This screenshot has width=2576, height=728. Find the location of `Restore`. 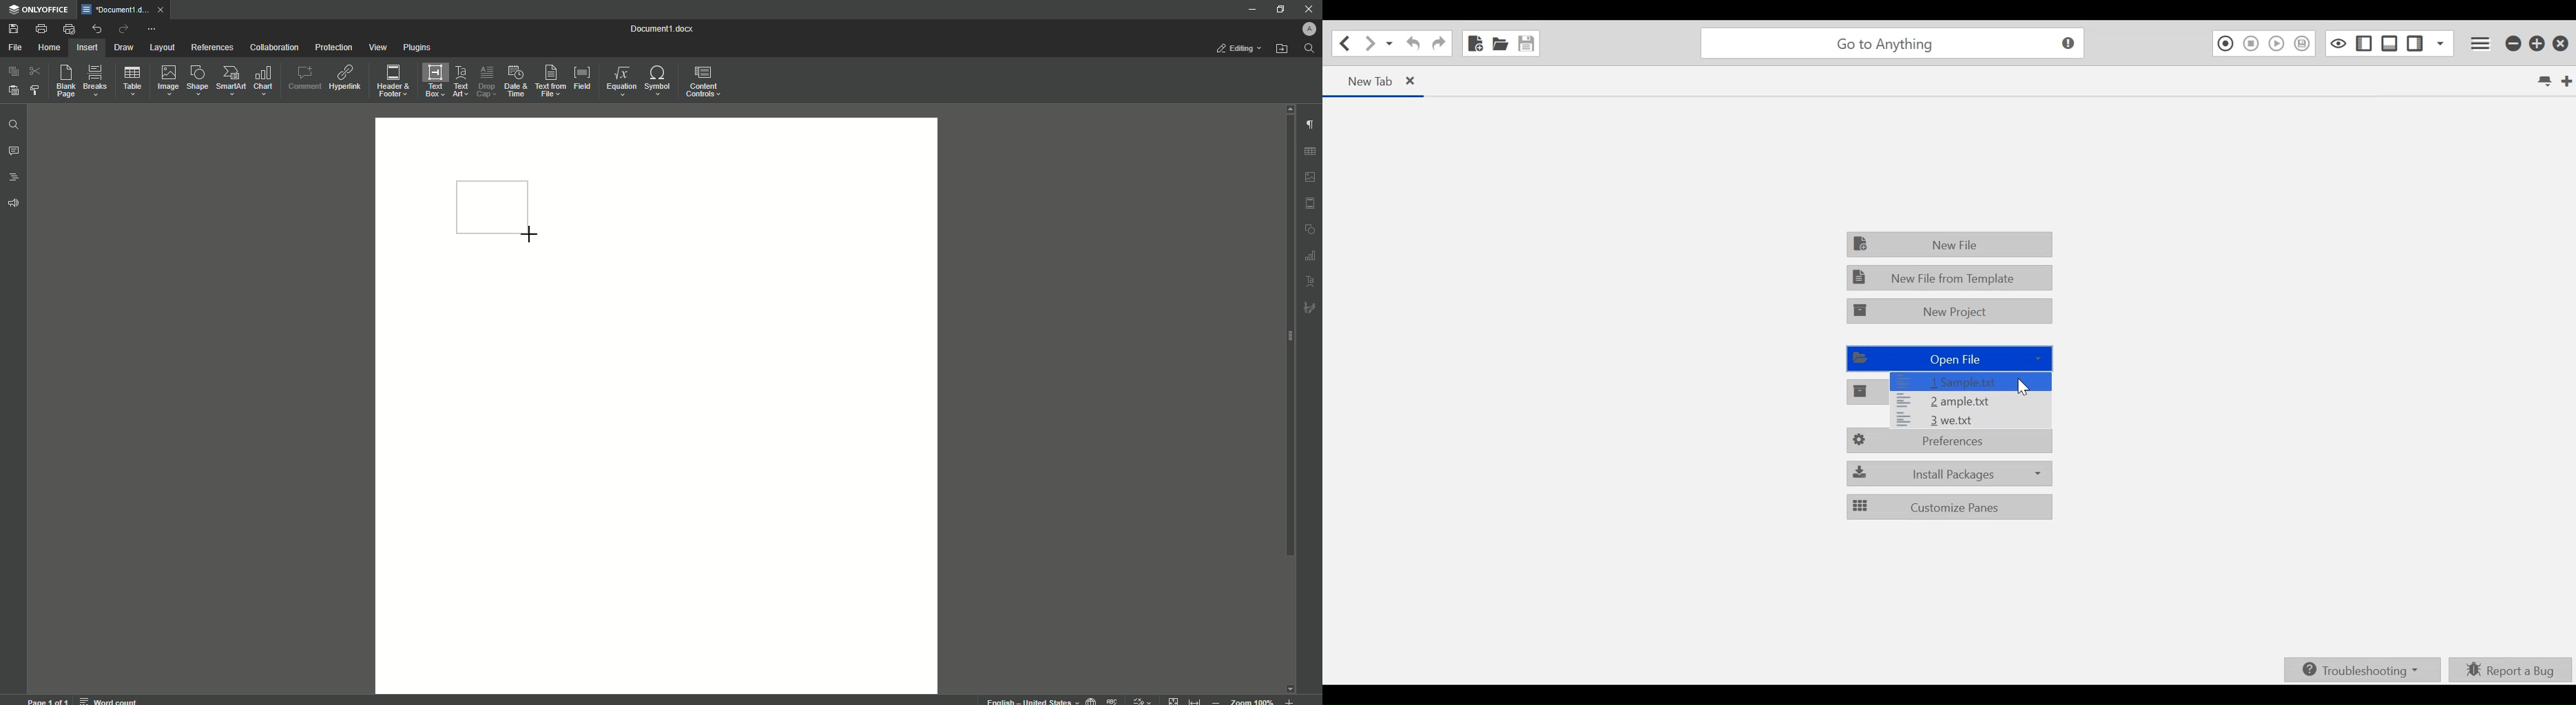

Restore is located at coordinates (1278, 10).